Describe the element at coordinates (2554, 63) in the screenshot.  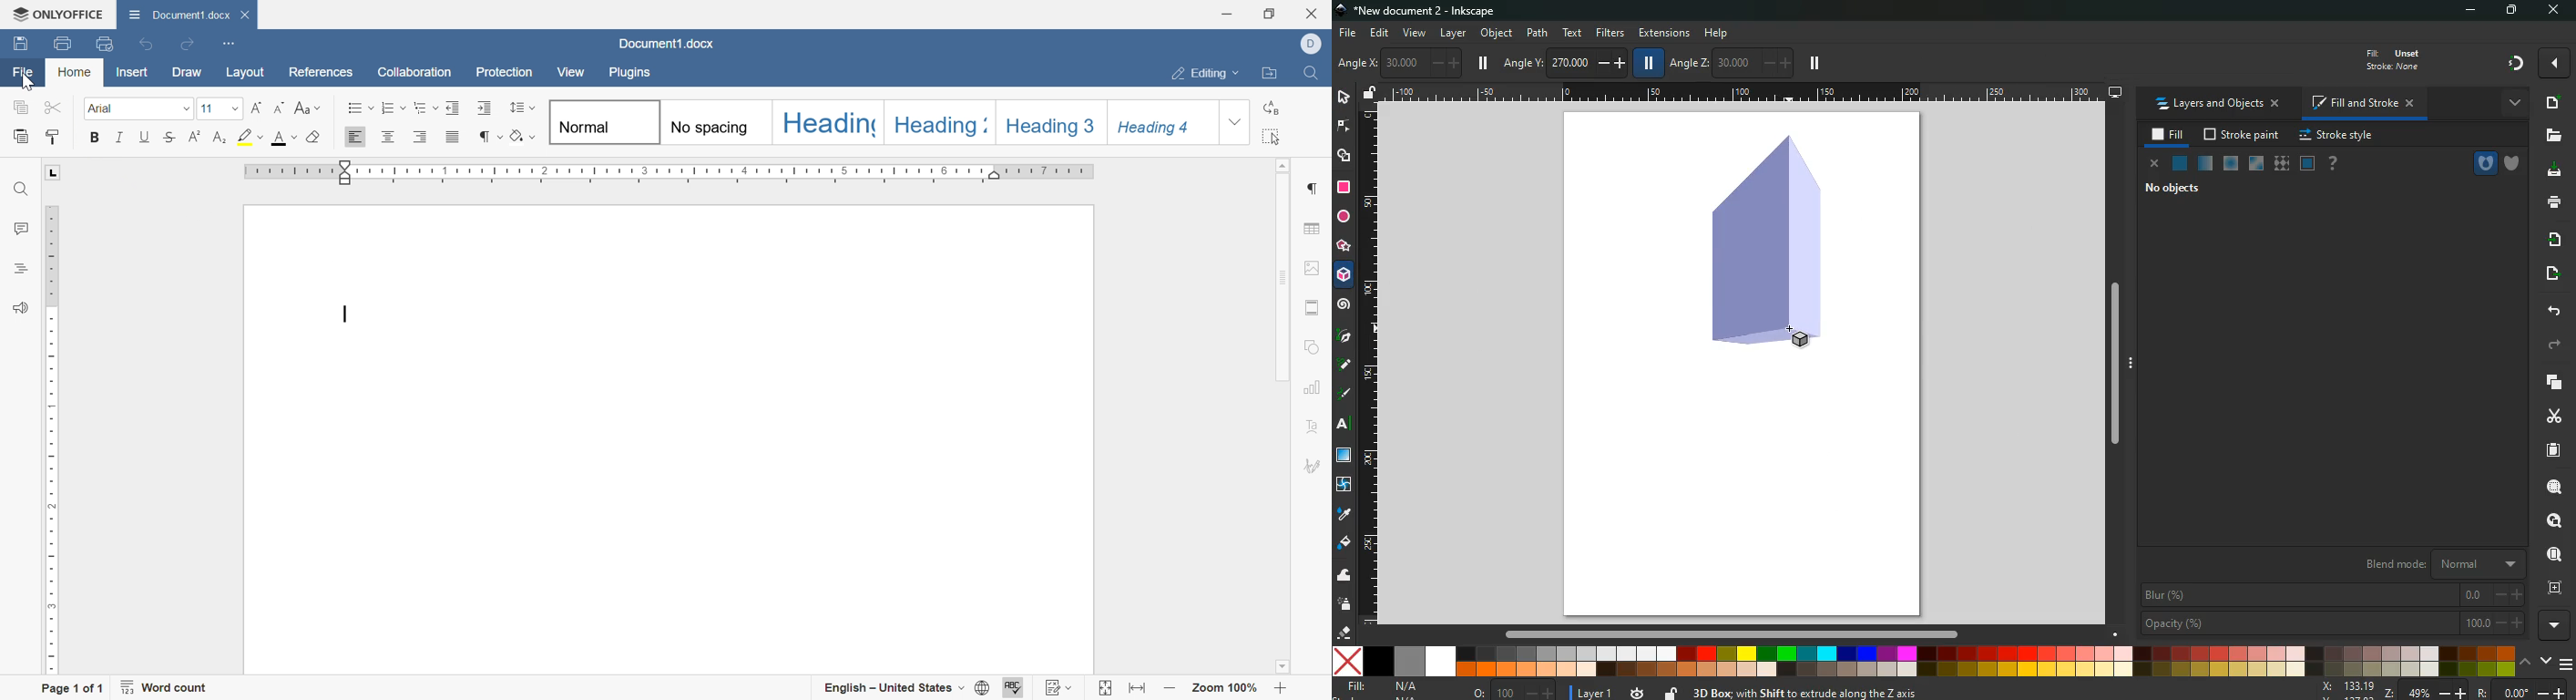
I see `more` at that location.